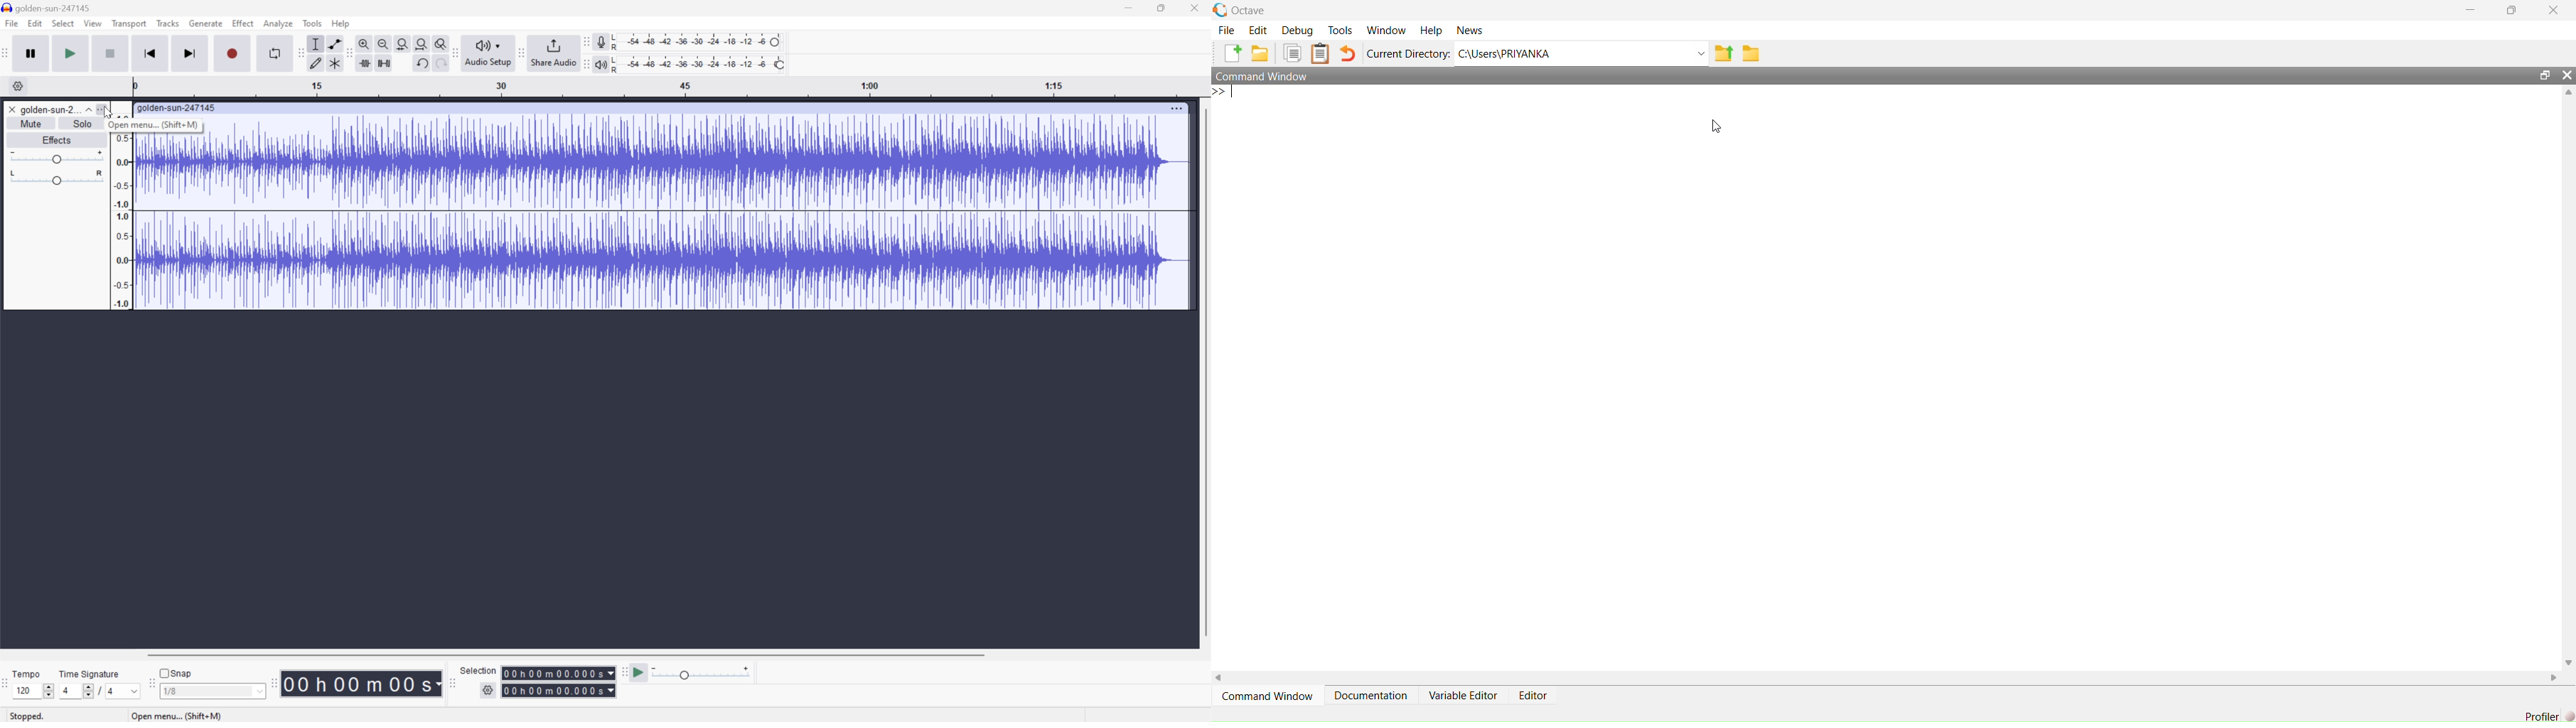 Image resolution: width=2576 pixels, height=728 pixels. What do you see at coordinates (420, 42) in the screenshot?
I see `Fit project to width` at bounding box center [420, 42].